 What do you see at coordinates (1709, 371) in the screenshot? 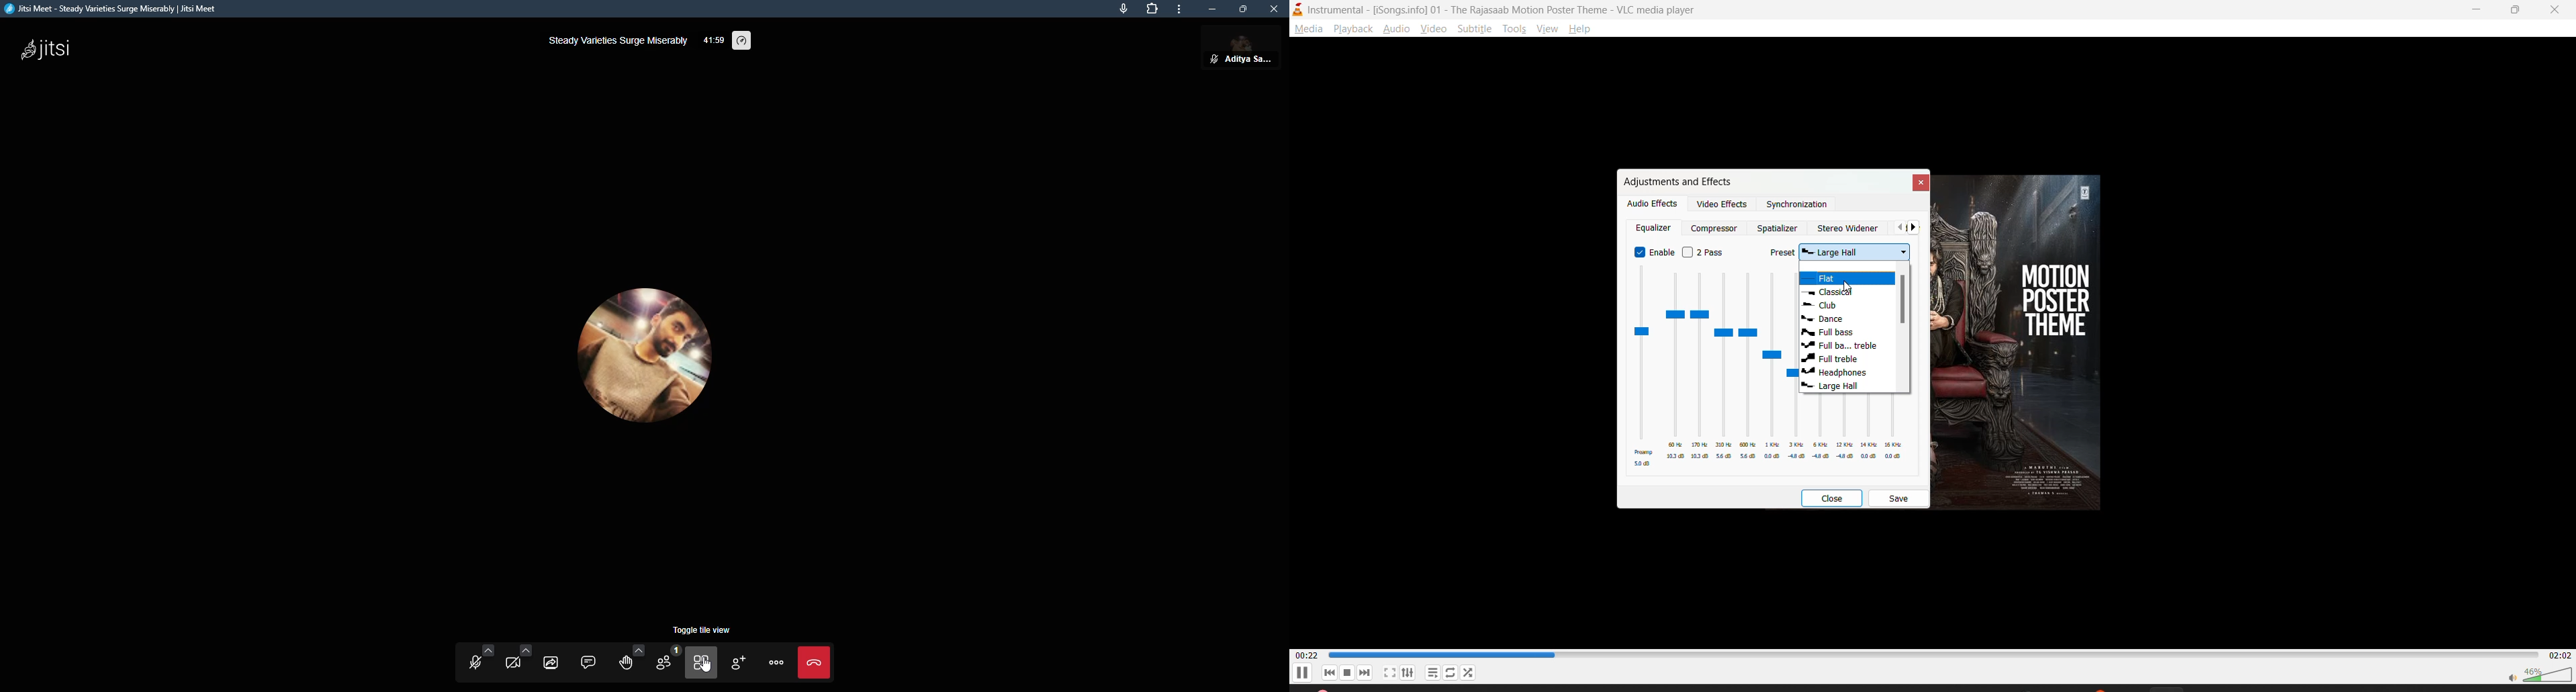
I see `equalizer presets enabled` at bounding box center [1709, 371].